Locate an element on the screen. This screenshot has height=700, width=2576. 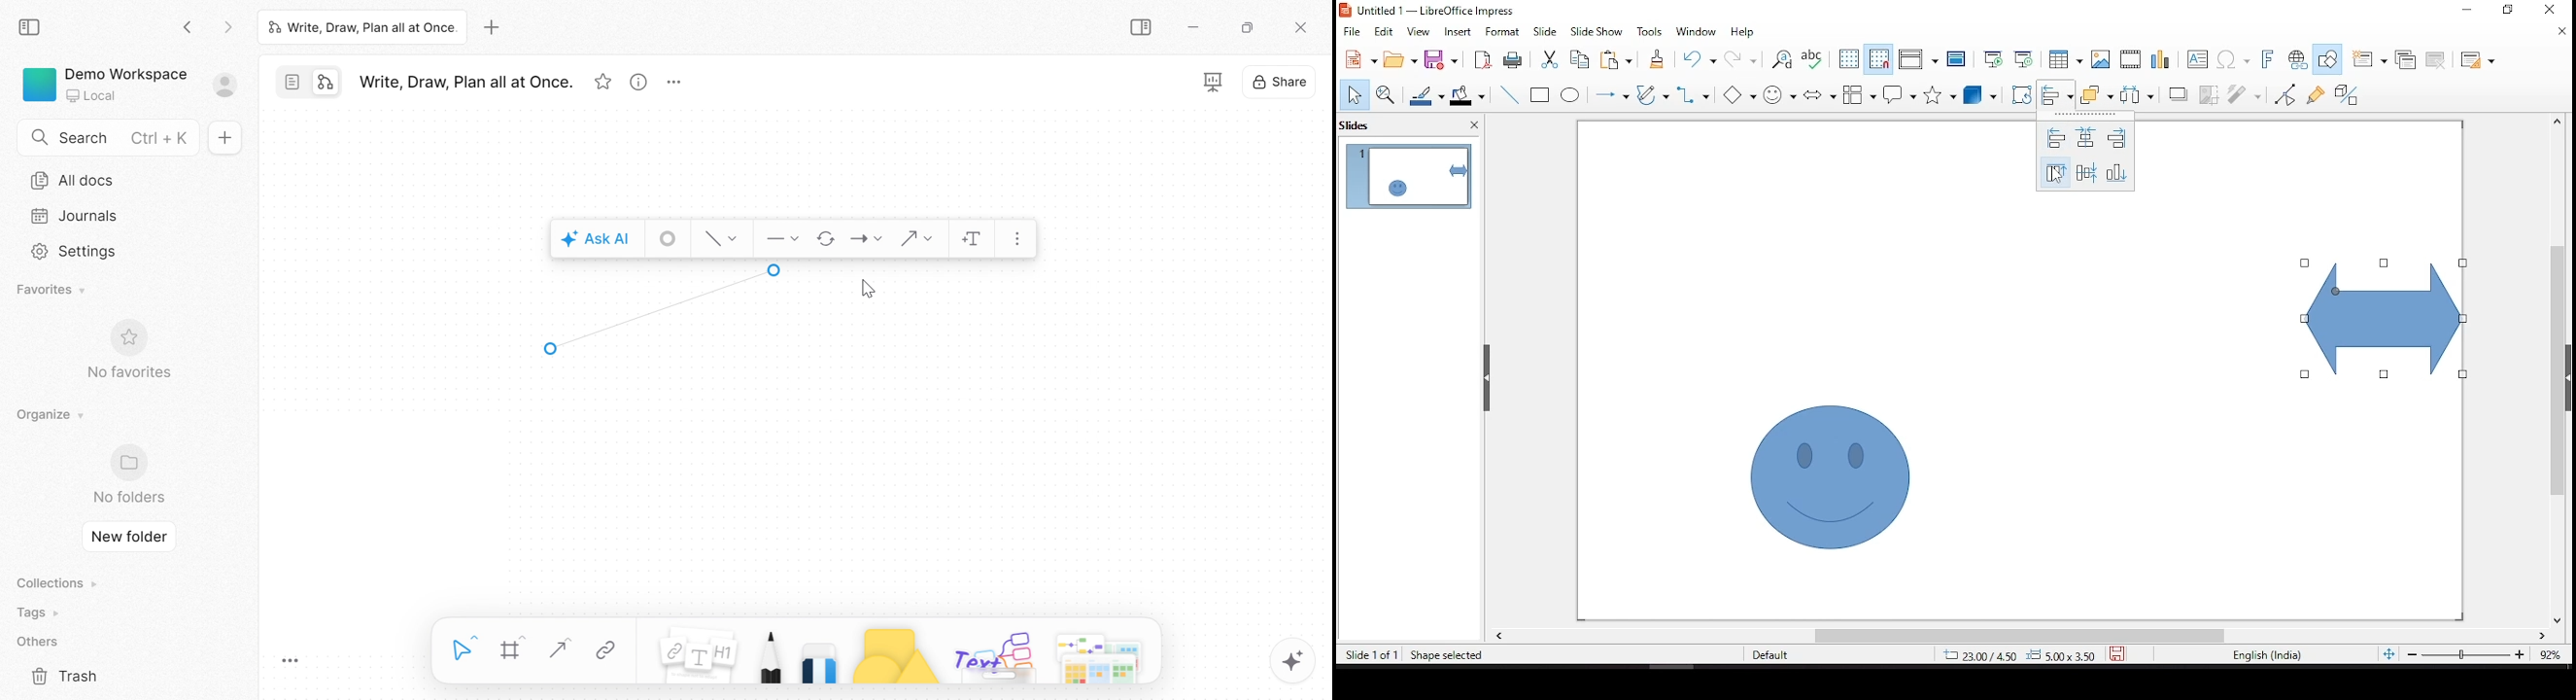
AFFINE AI is located at coordinates (1295, 664).